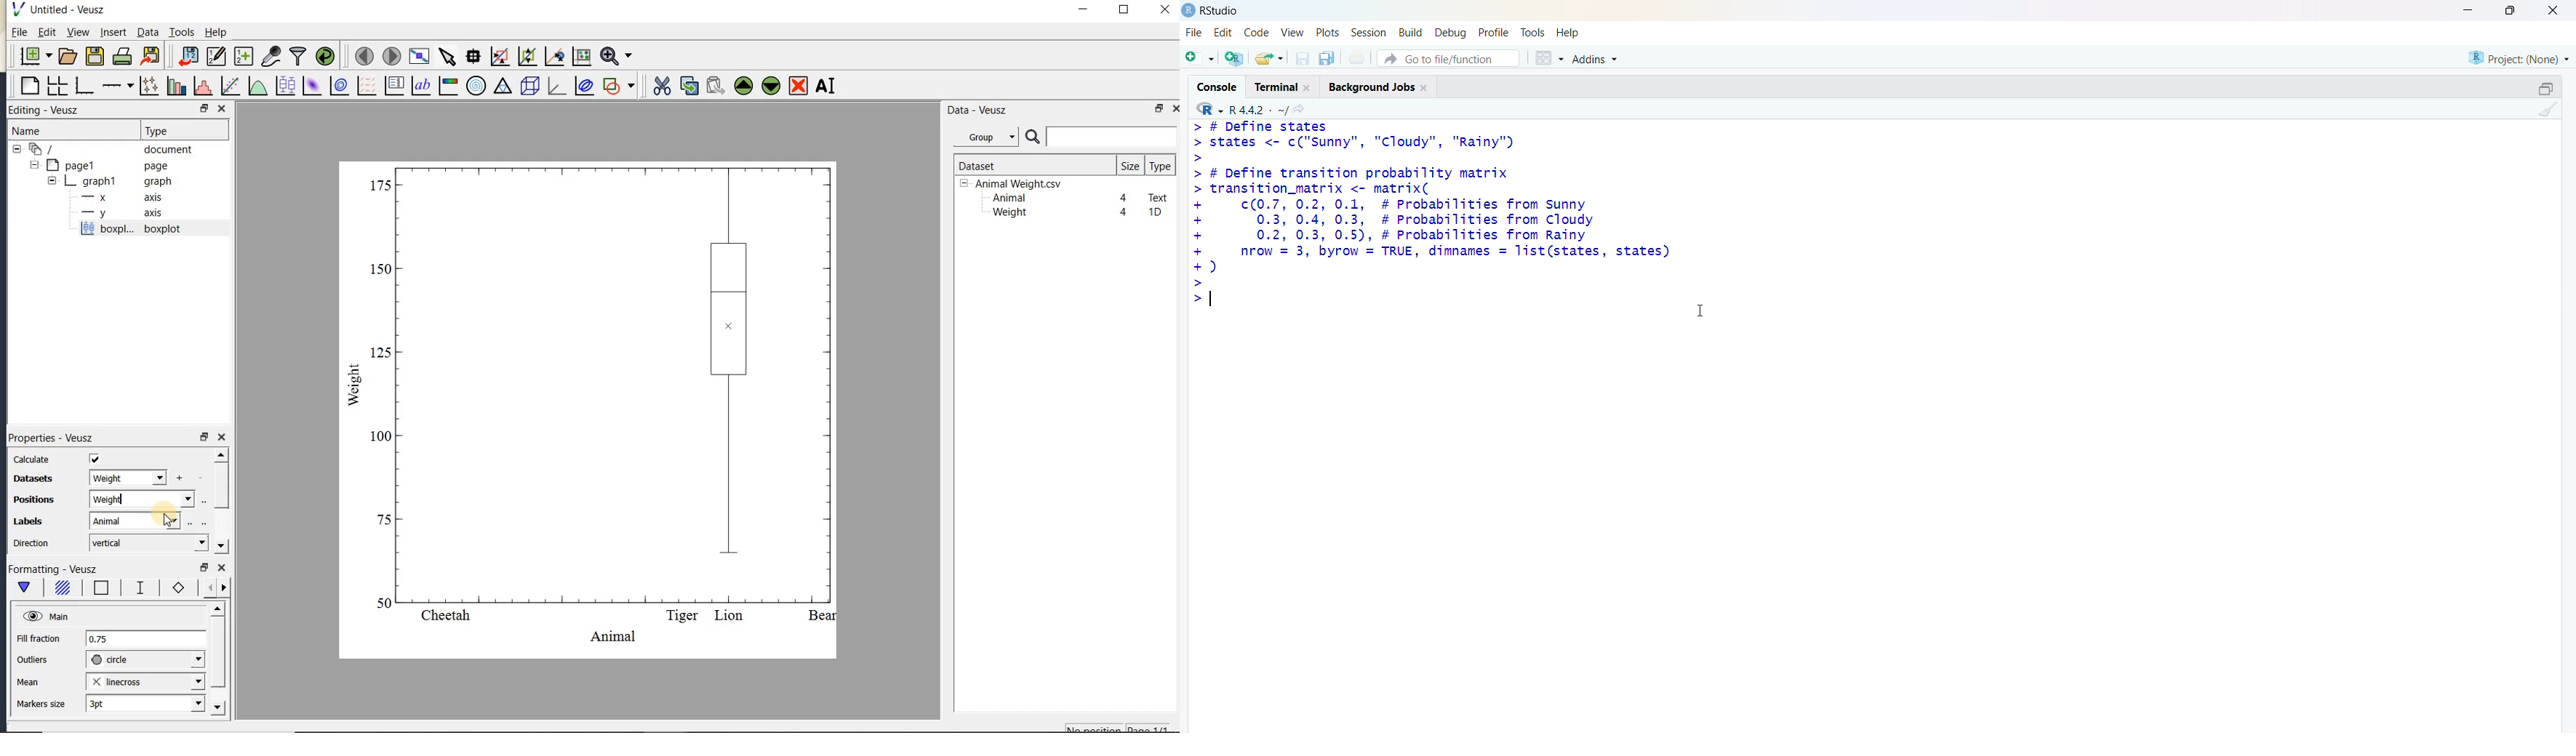  Describe the element at coordinates (1292, 31) in the screenshot. I see `view` at that location.